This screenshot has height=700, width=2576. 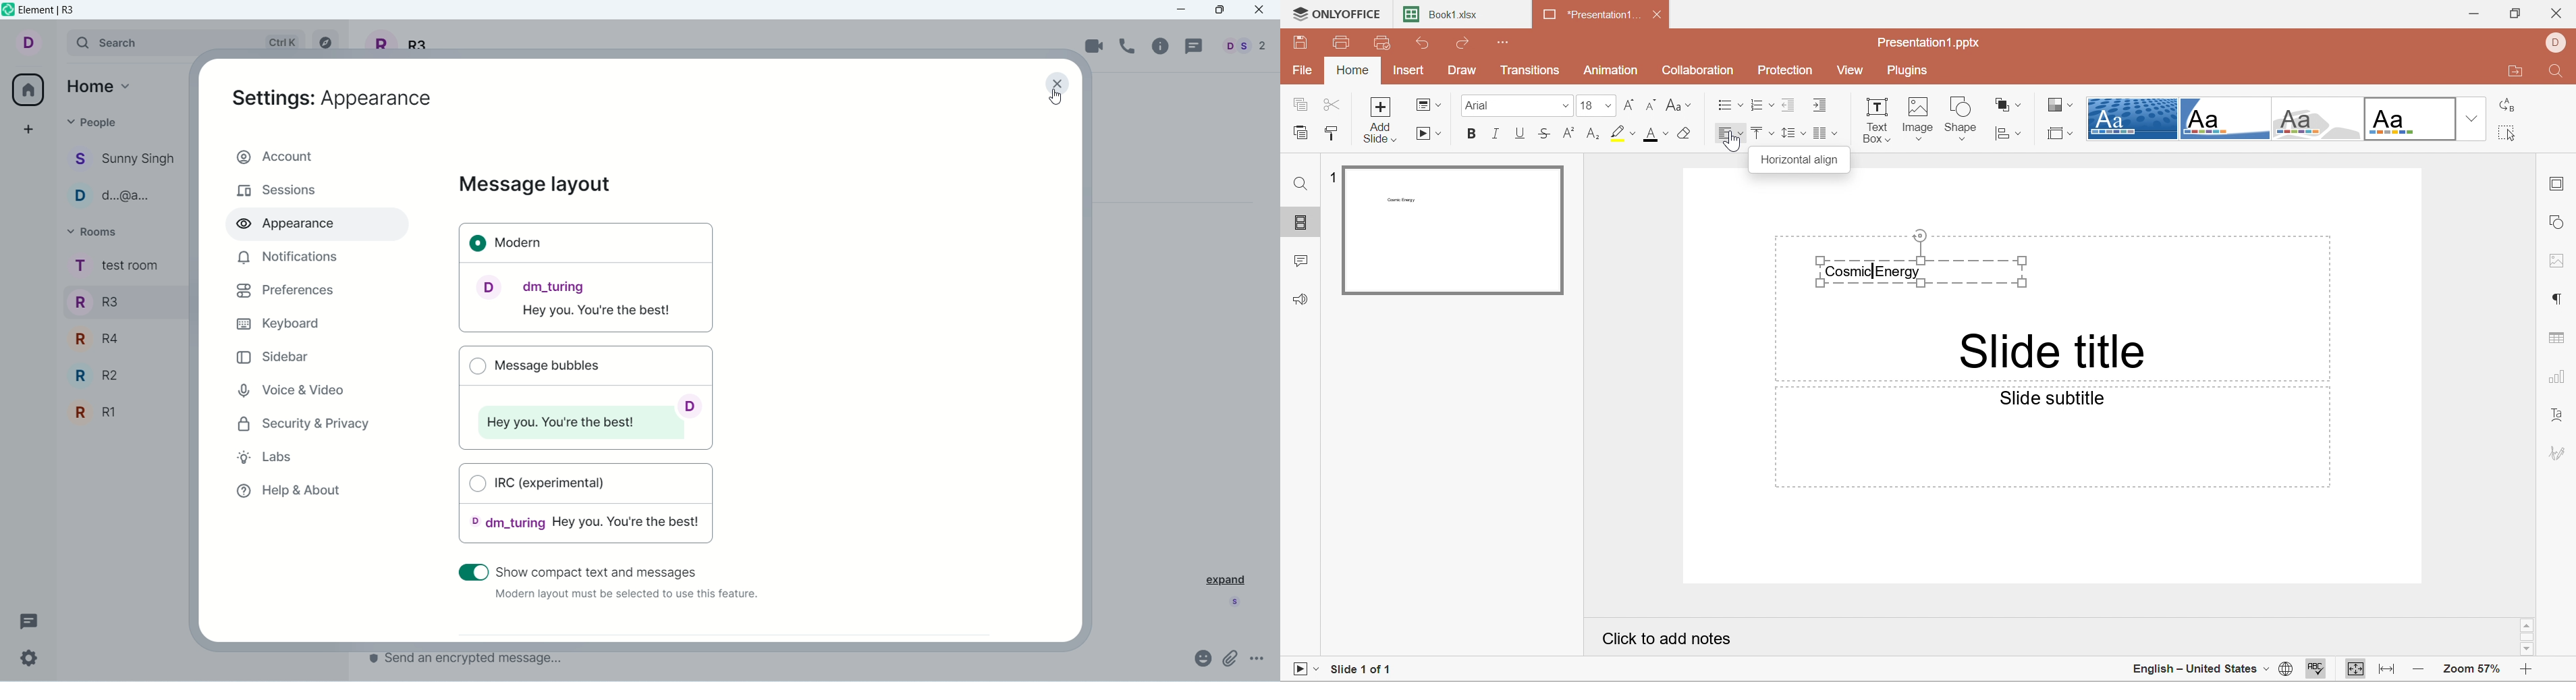 What do you see at coordinates (275, 356) in the screenshot?
I see `sidebar` at bounding box center [275, 356].